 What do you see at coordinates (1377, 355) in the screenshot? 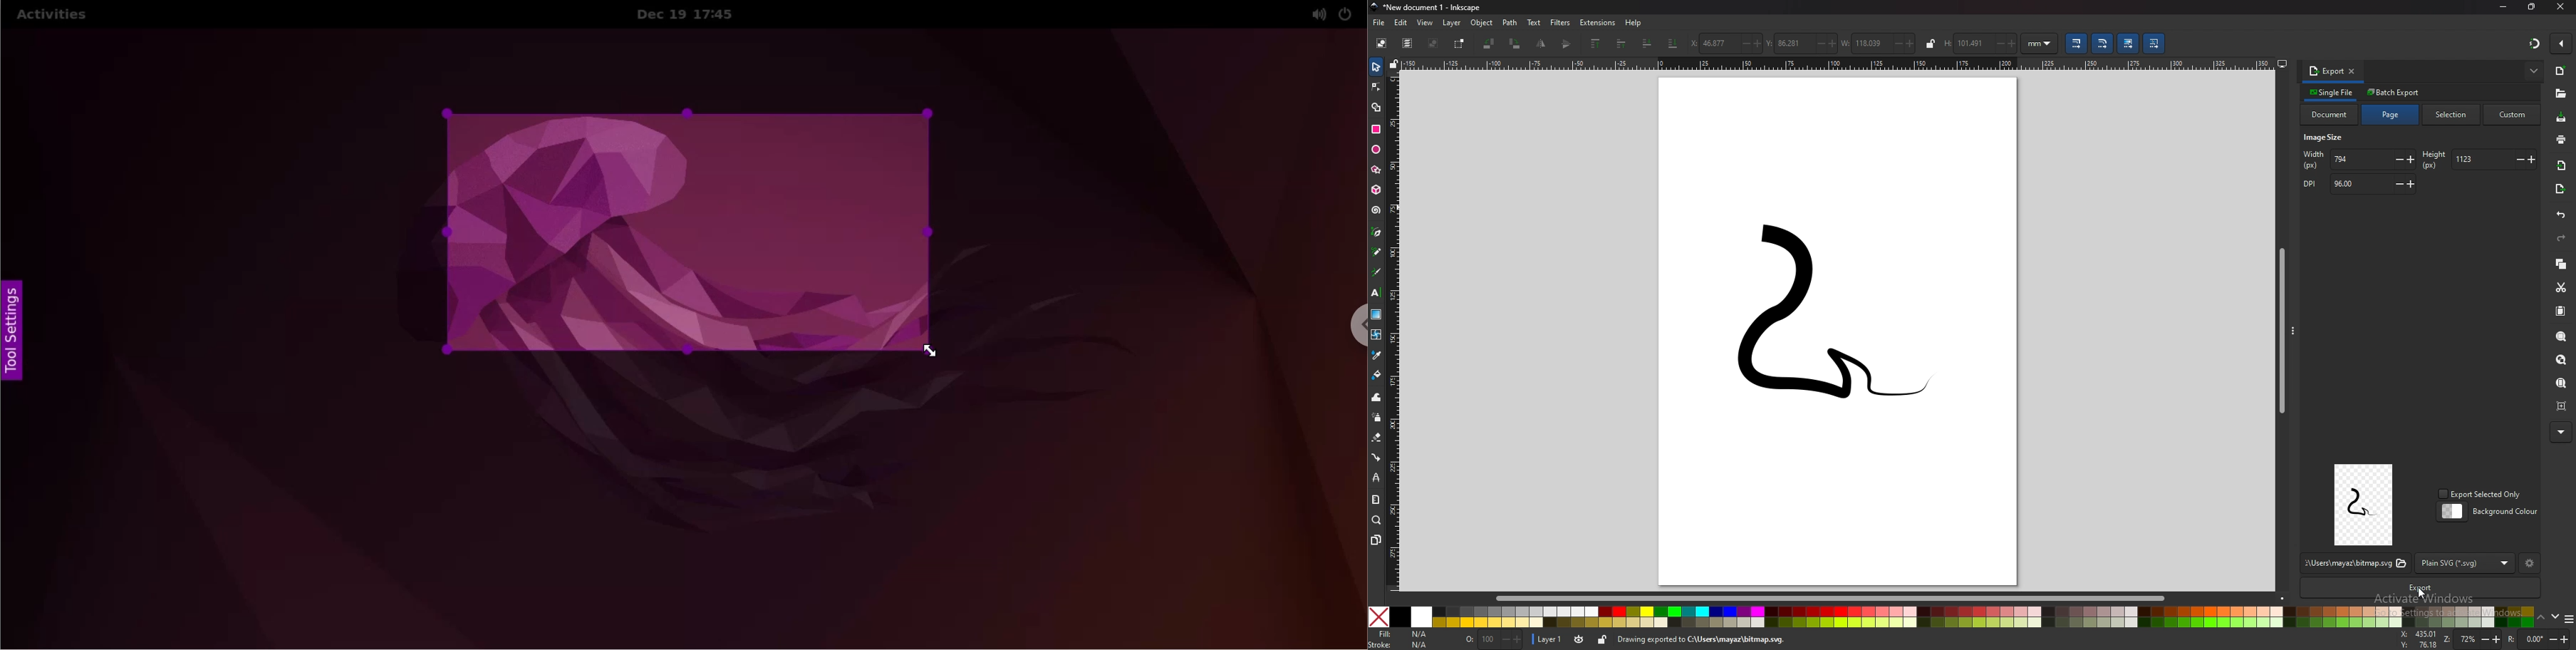
I see `dropper` at bounding box center [1377, 355].